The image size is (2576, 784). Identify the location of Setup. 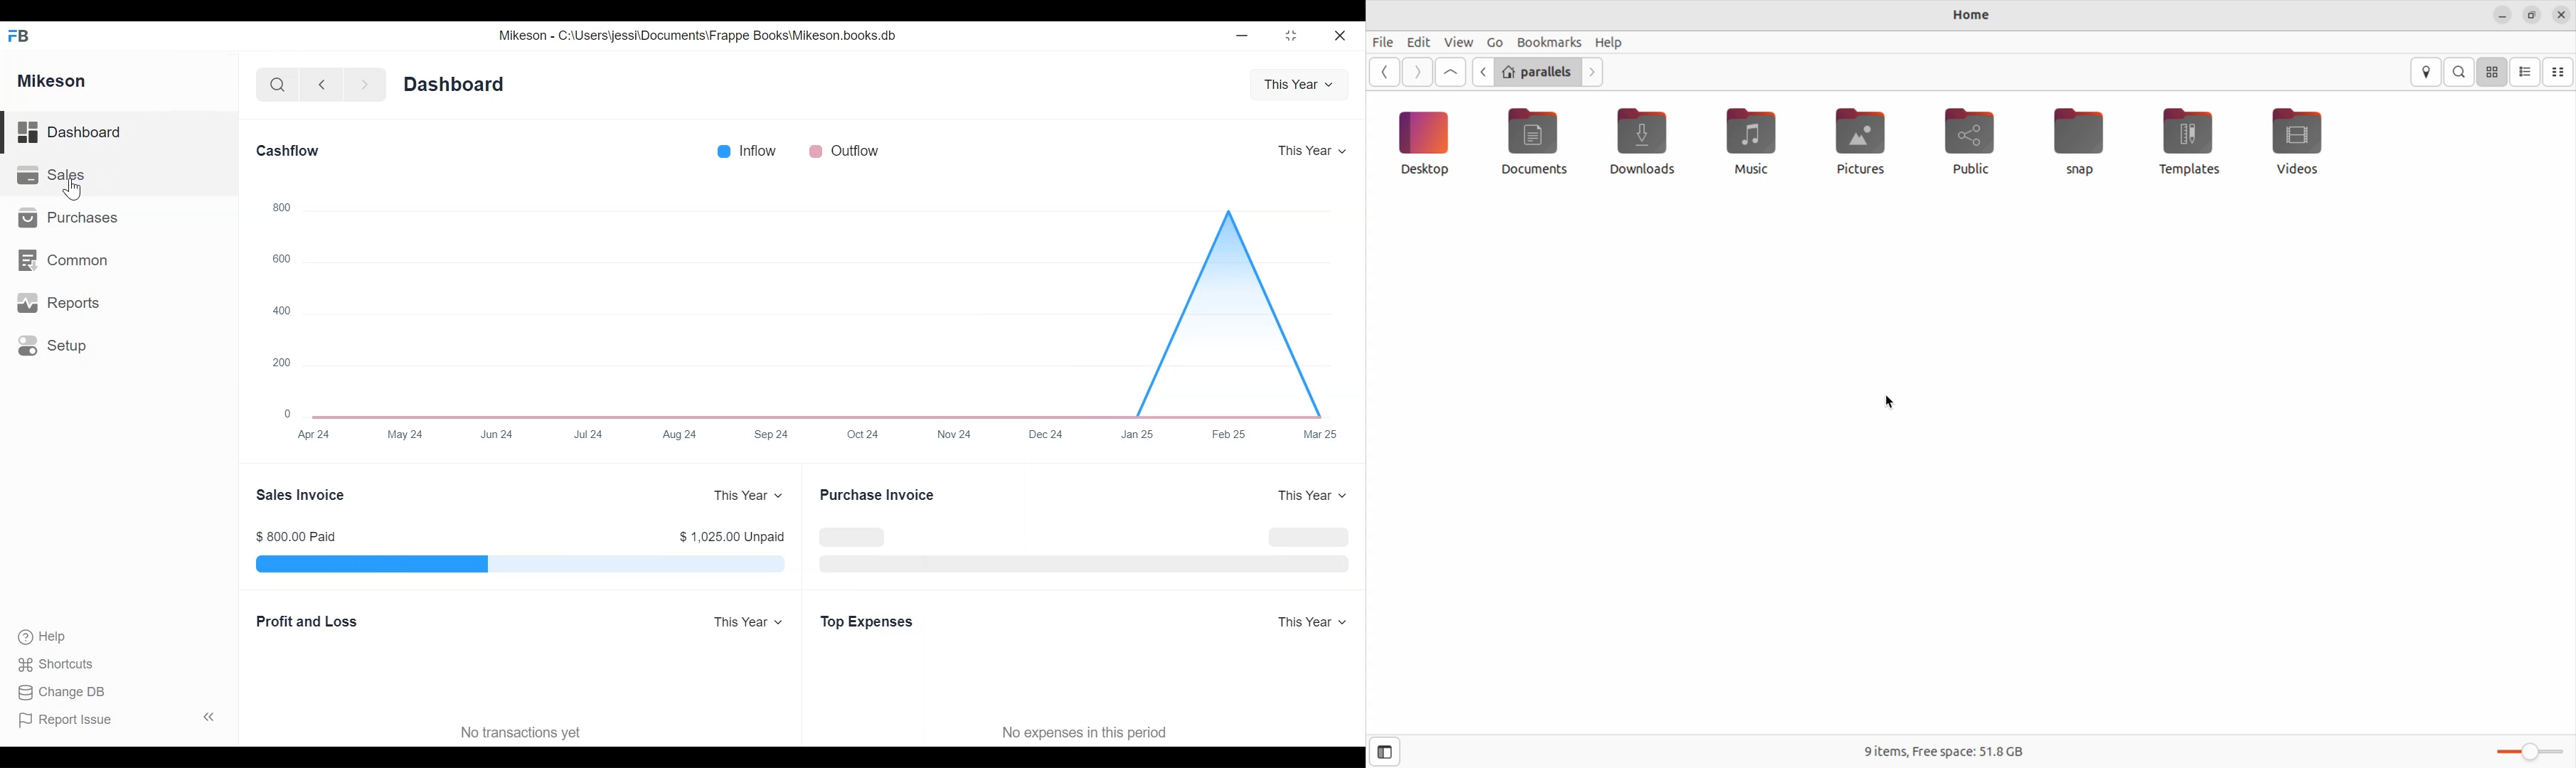
(55, 347).